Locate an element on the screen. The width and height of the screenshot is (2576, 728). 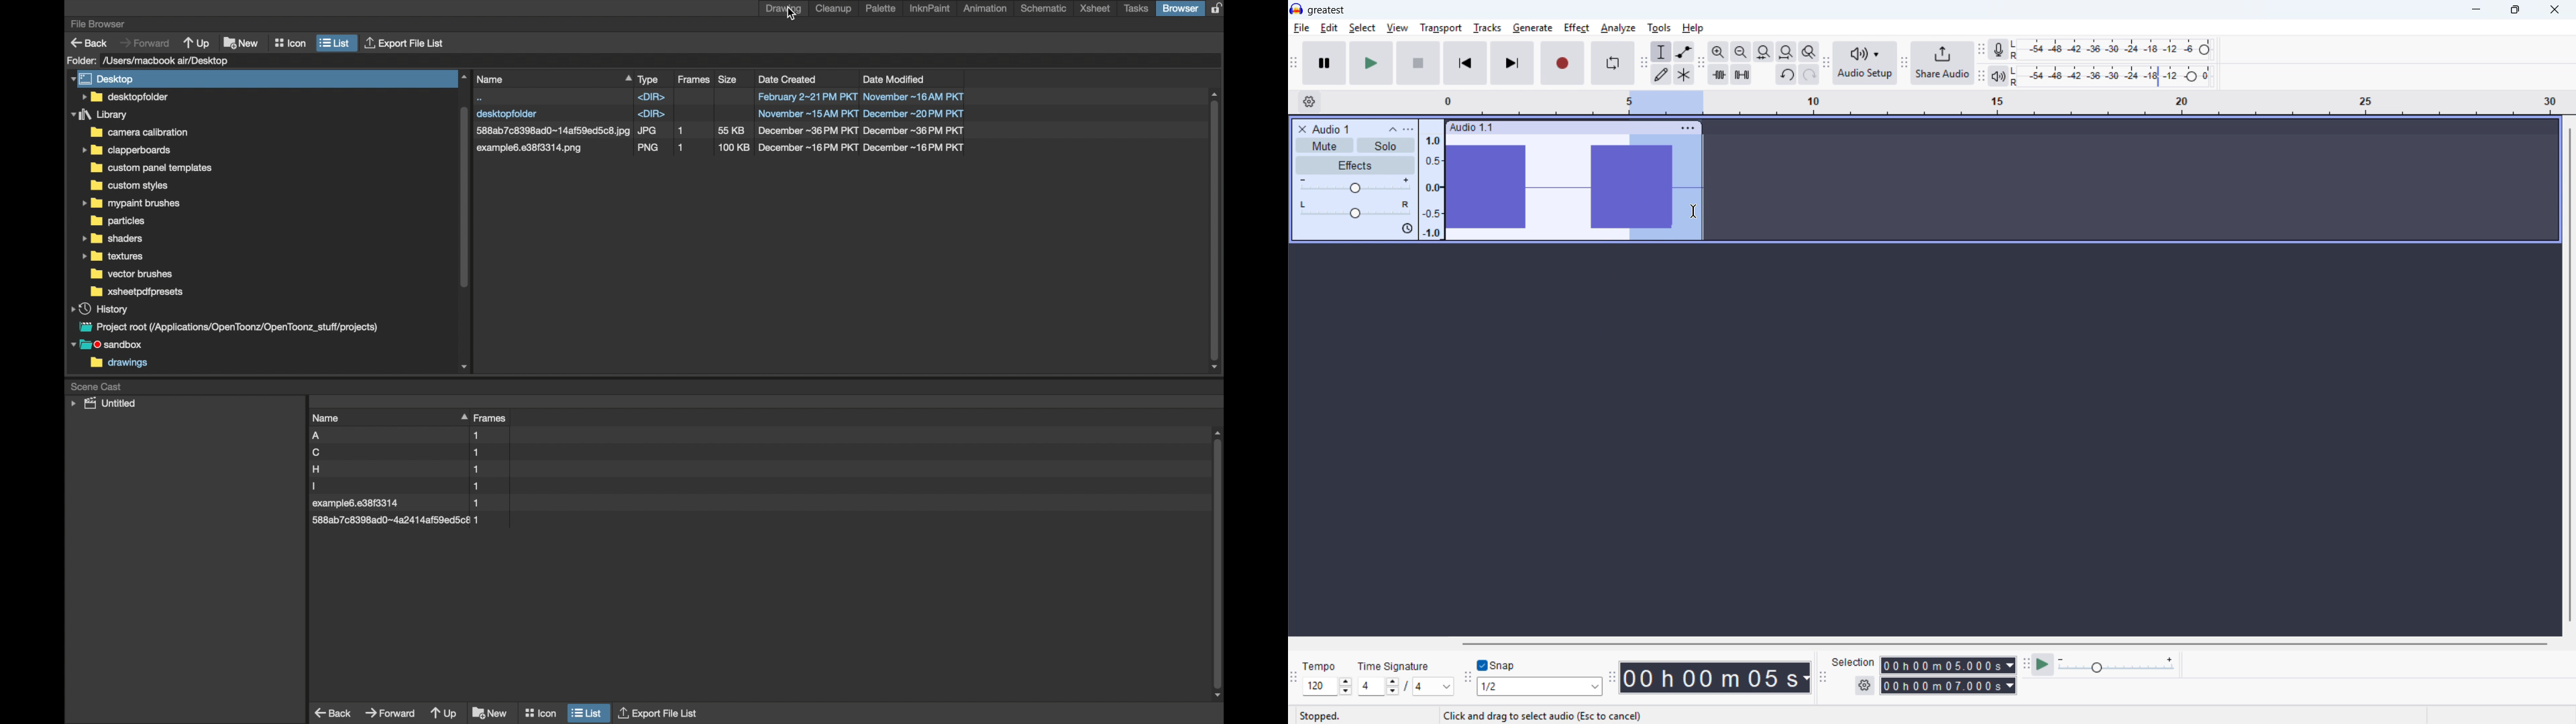
transport is located at coordinates (1441, 28).